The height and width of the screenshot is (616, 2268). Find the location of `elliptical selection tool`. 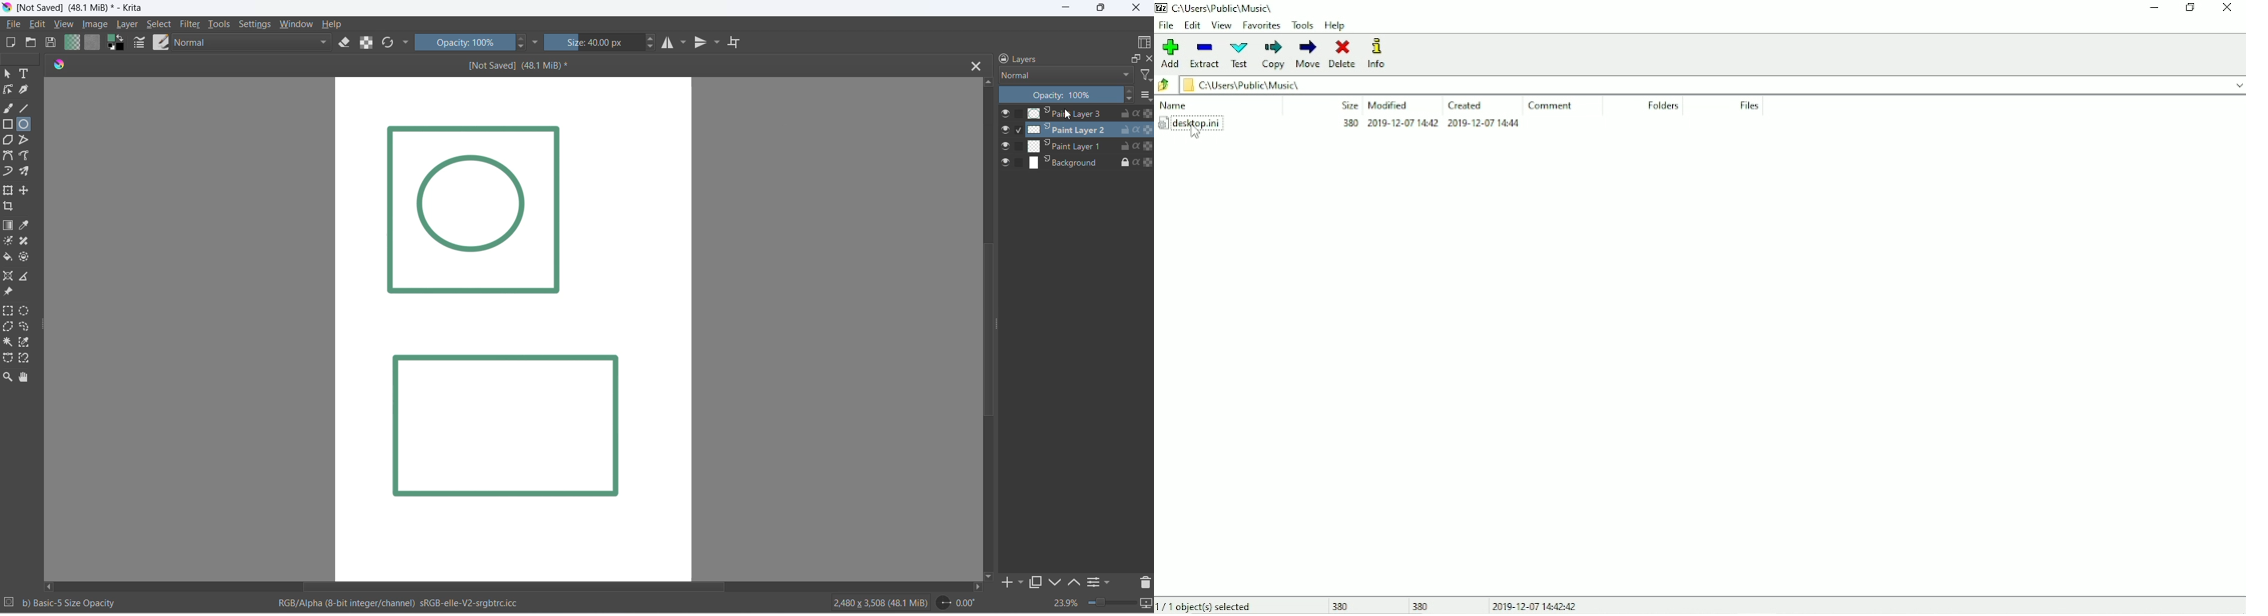

elliptical selection tool is located at coordinates (24, 310).